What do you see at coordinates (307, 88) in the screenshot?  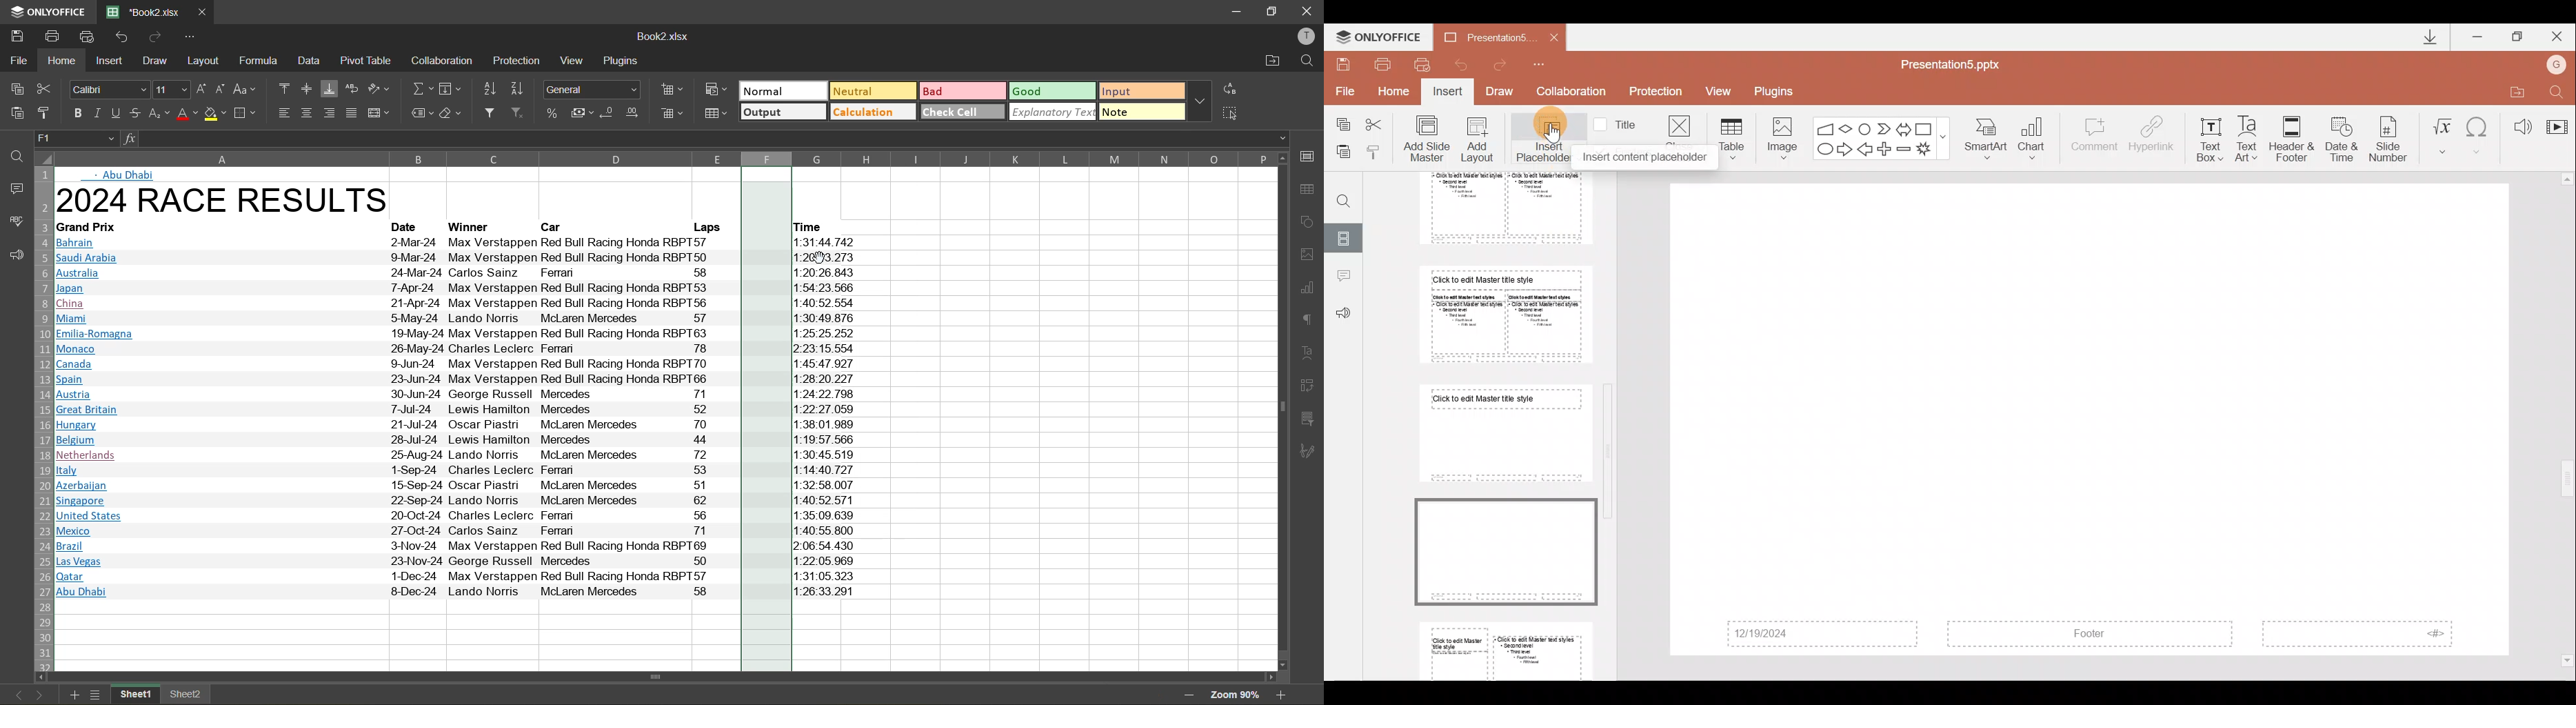 I see `align middle` at bounding box center [307, 88].